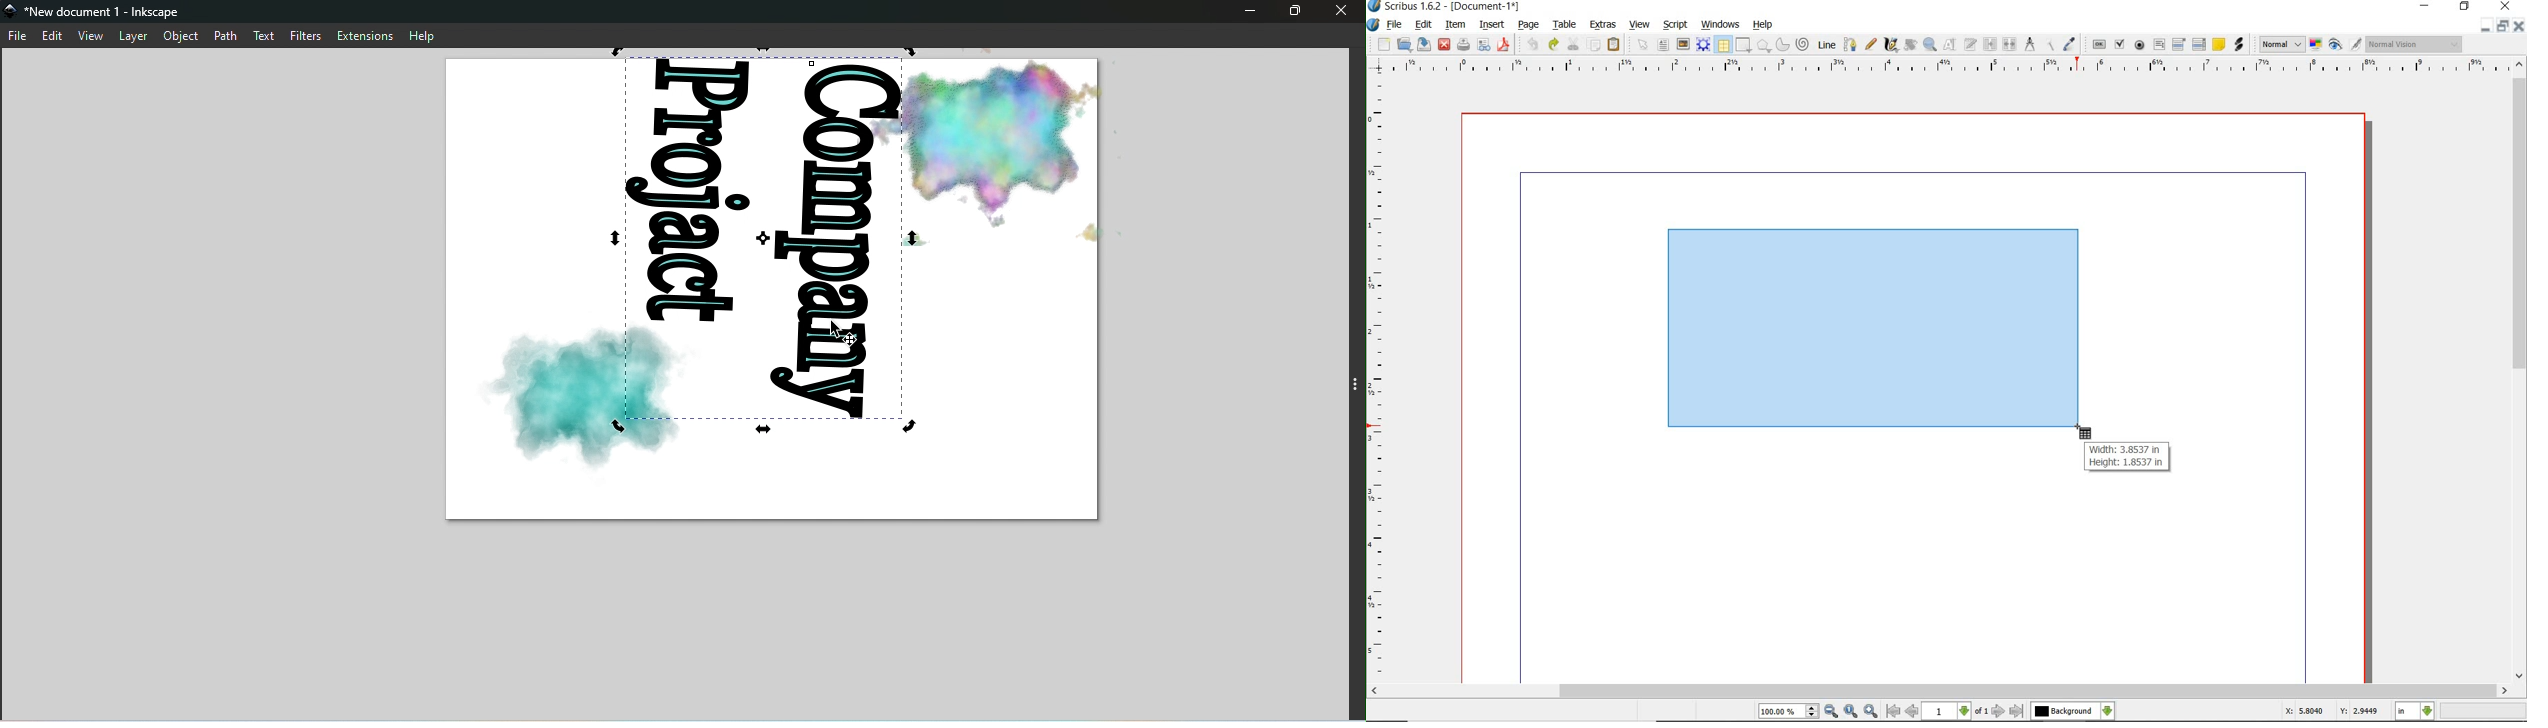 The image size is (2548, 728). Describe the element at coordinates (2239, 44) in the screenshot. I see `link annotation` at that location.